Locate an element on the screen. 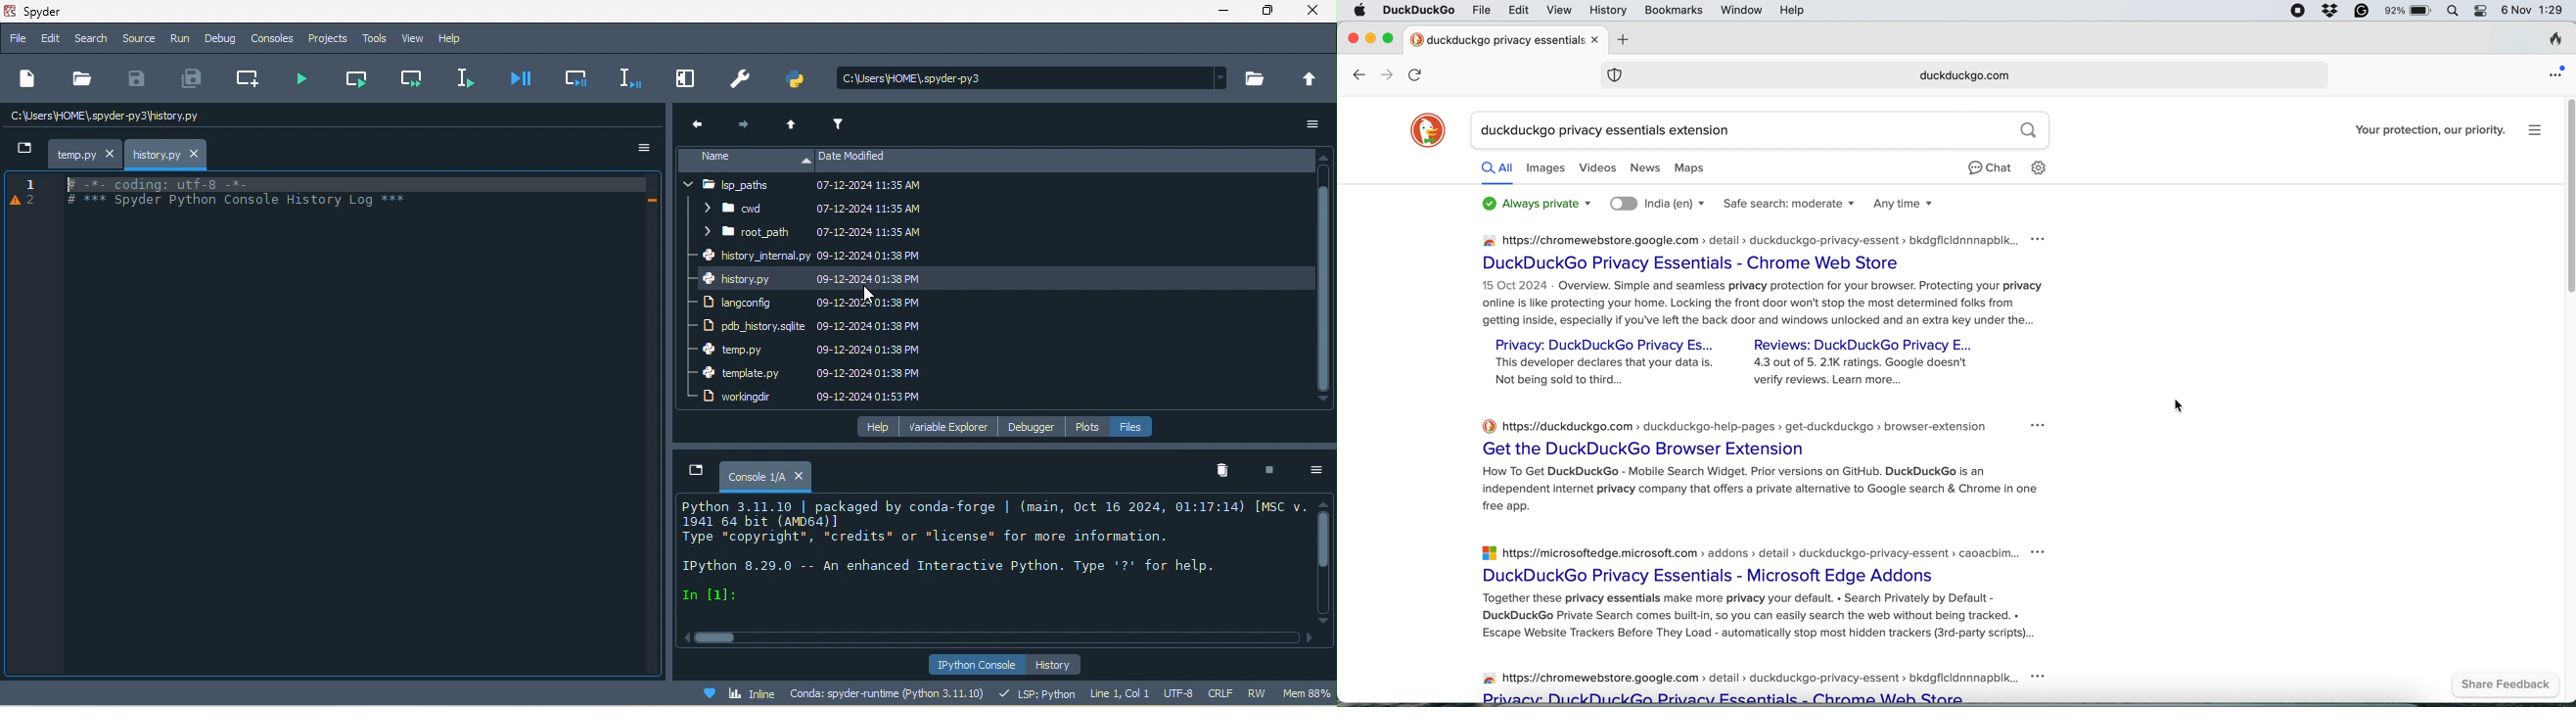 The image size is (2576, 728). debug cell is located at coordinates (579, 76).